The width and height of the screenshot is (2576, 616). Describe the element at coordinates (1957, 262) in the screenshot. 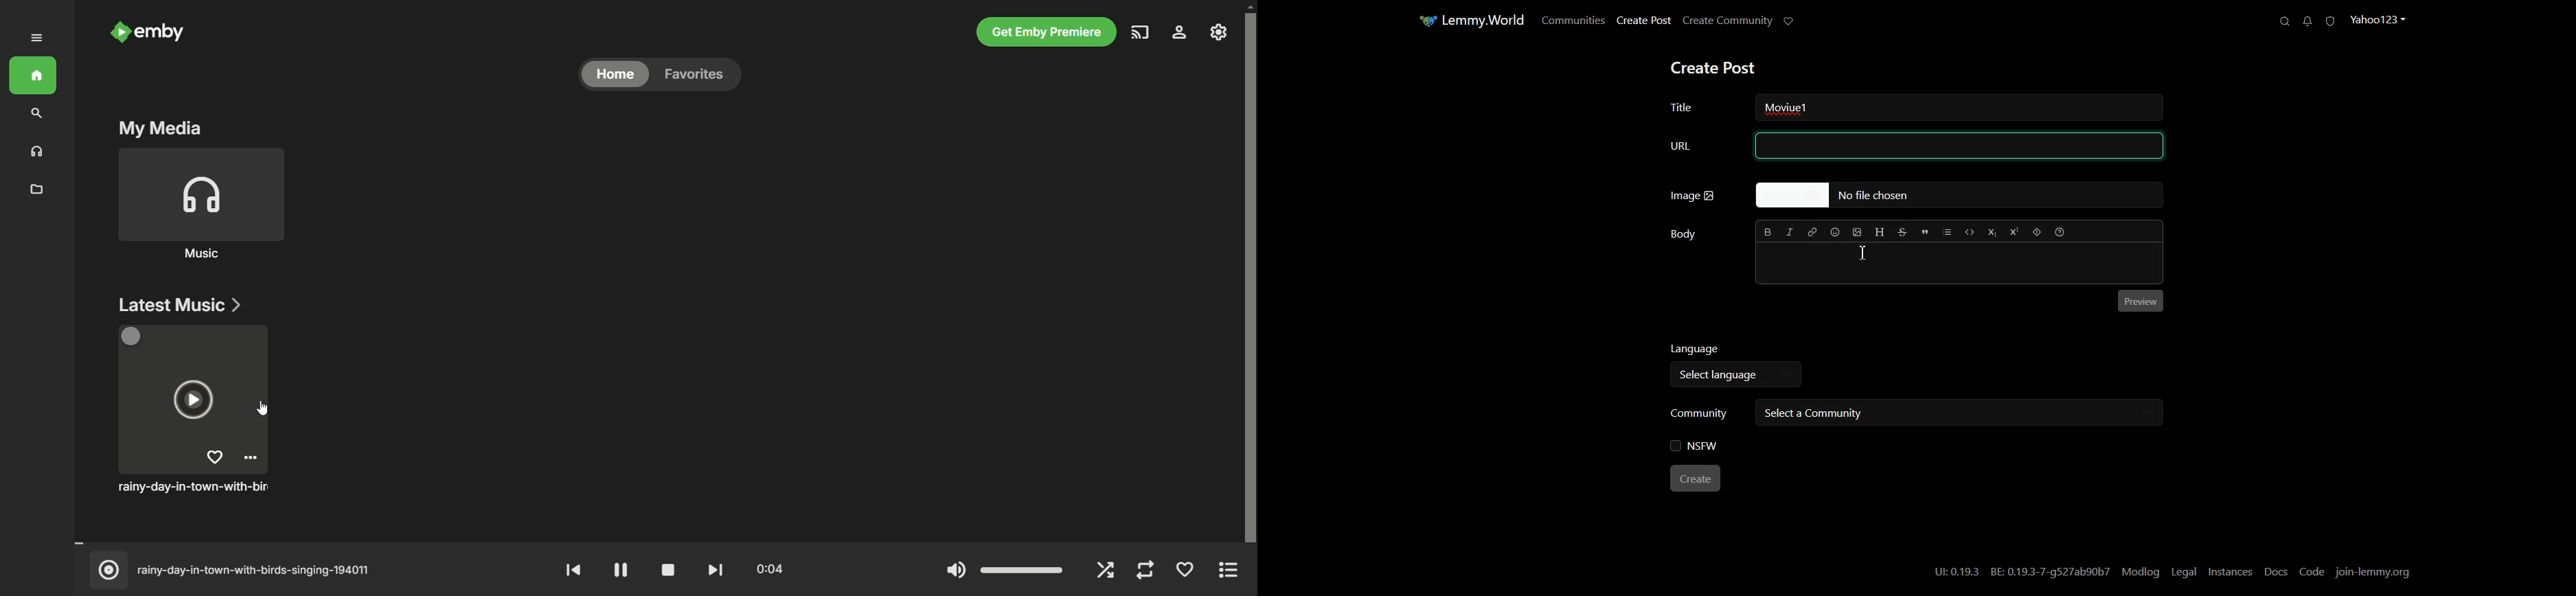

I see `Typing window` at that location.